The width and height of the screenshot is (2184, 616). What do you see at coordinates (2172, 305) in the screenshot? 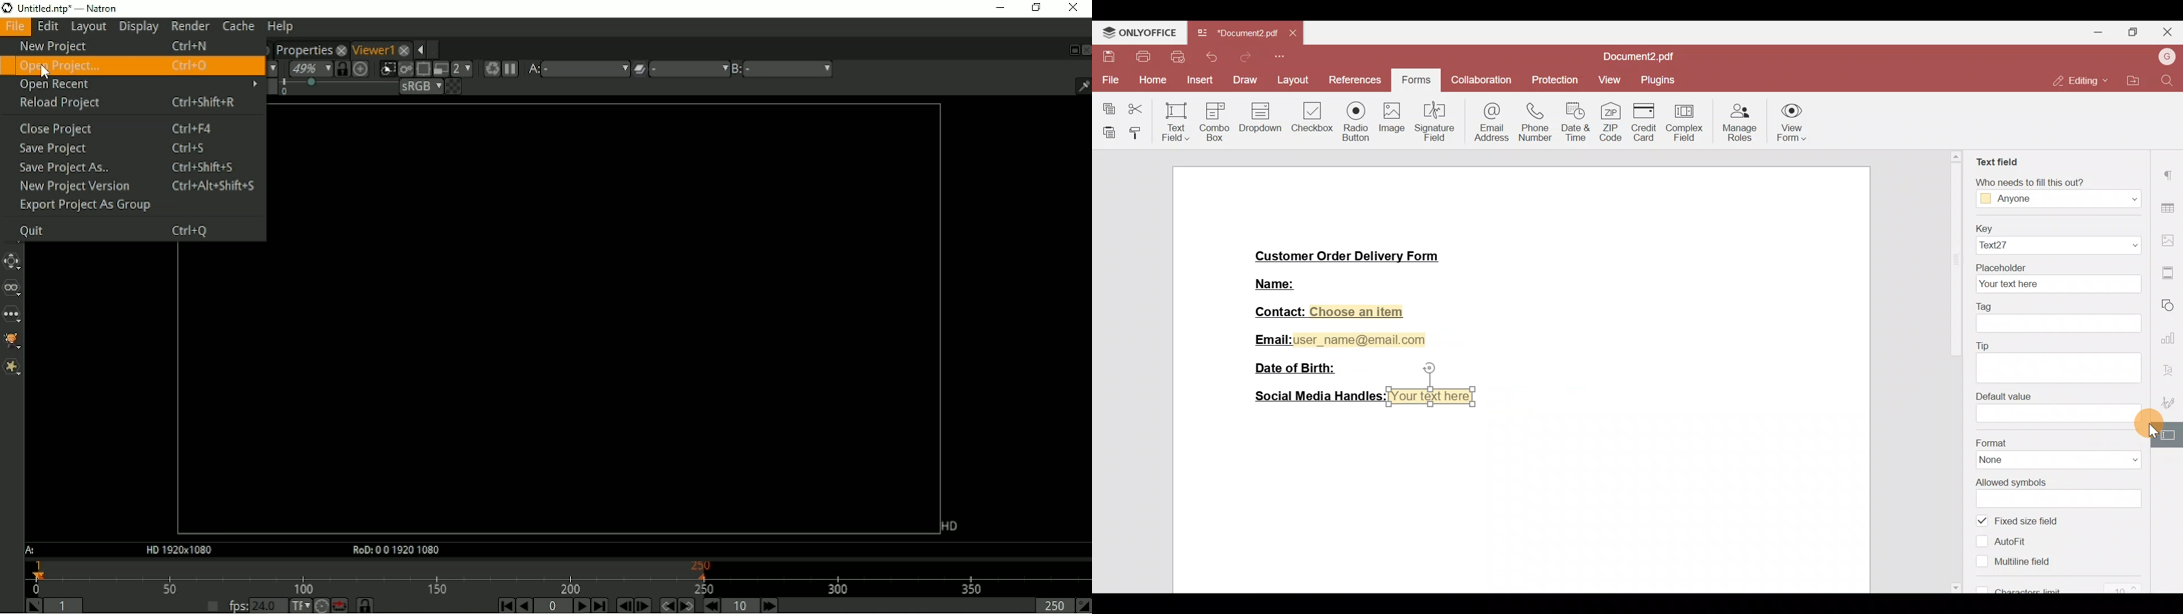
I see `Shapes settings` at bounding box center [2172, 305].